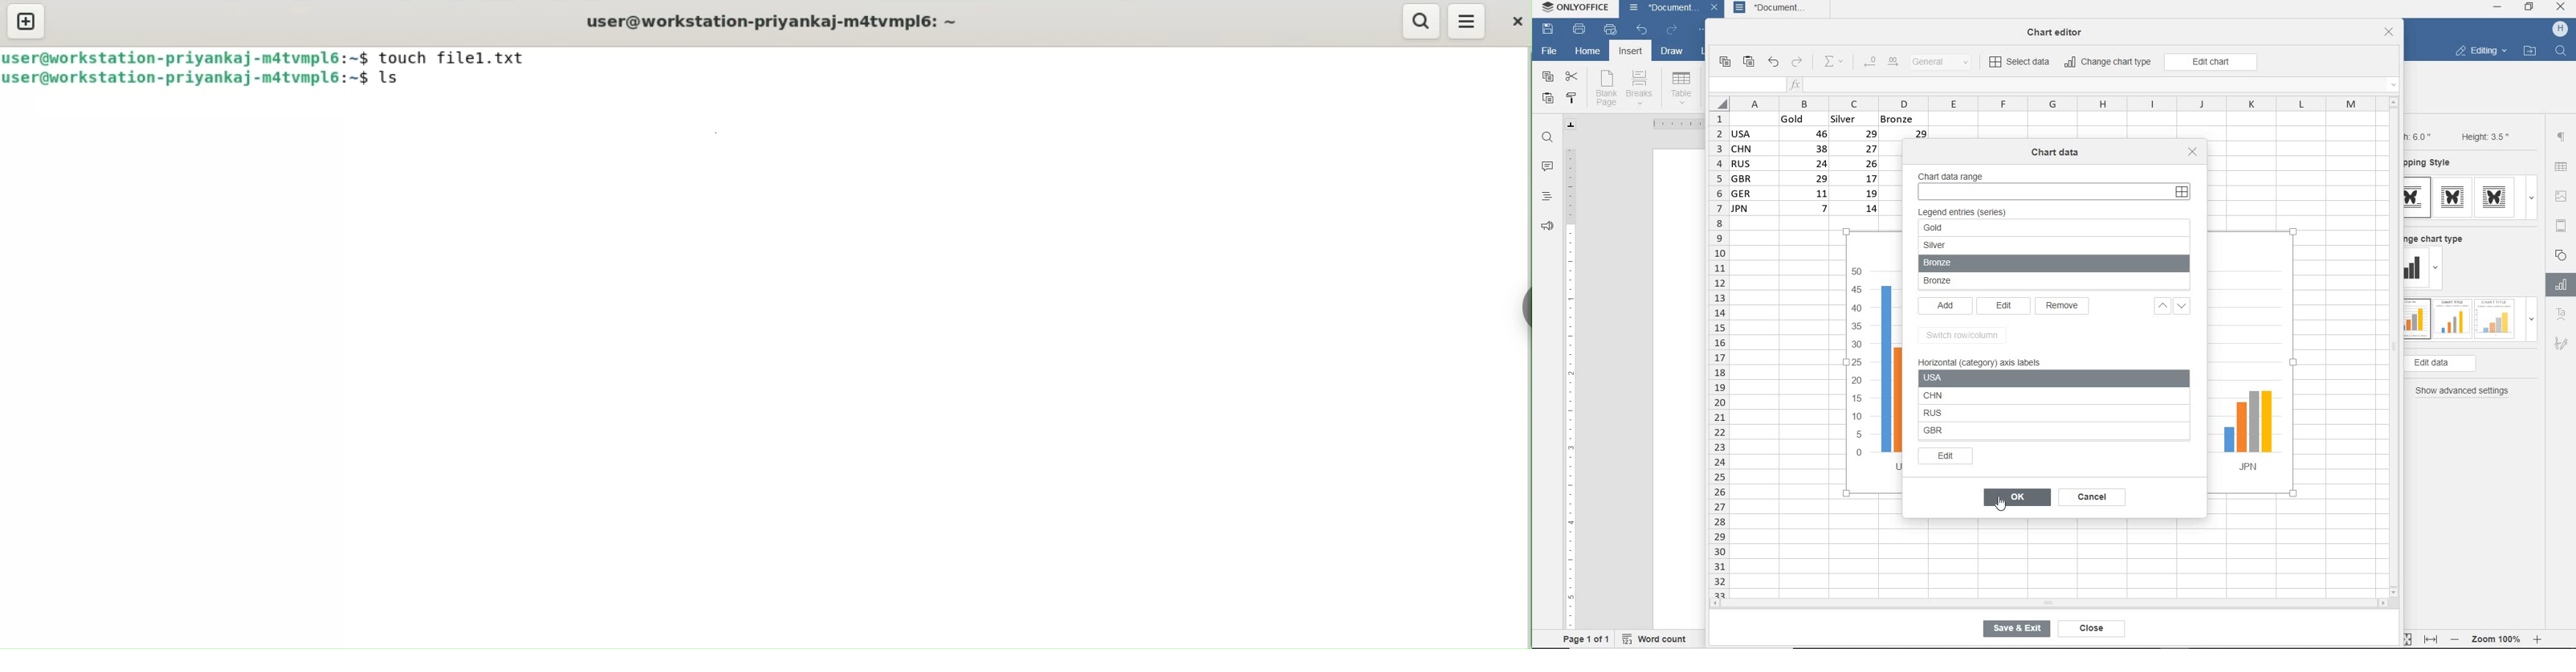 Image resolution: width=2576 pixels, height=672 pixels. What do you see at coordinates (1573, 75) in the screenshot?
I see `cut` at bounding box center [1573, 75].